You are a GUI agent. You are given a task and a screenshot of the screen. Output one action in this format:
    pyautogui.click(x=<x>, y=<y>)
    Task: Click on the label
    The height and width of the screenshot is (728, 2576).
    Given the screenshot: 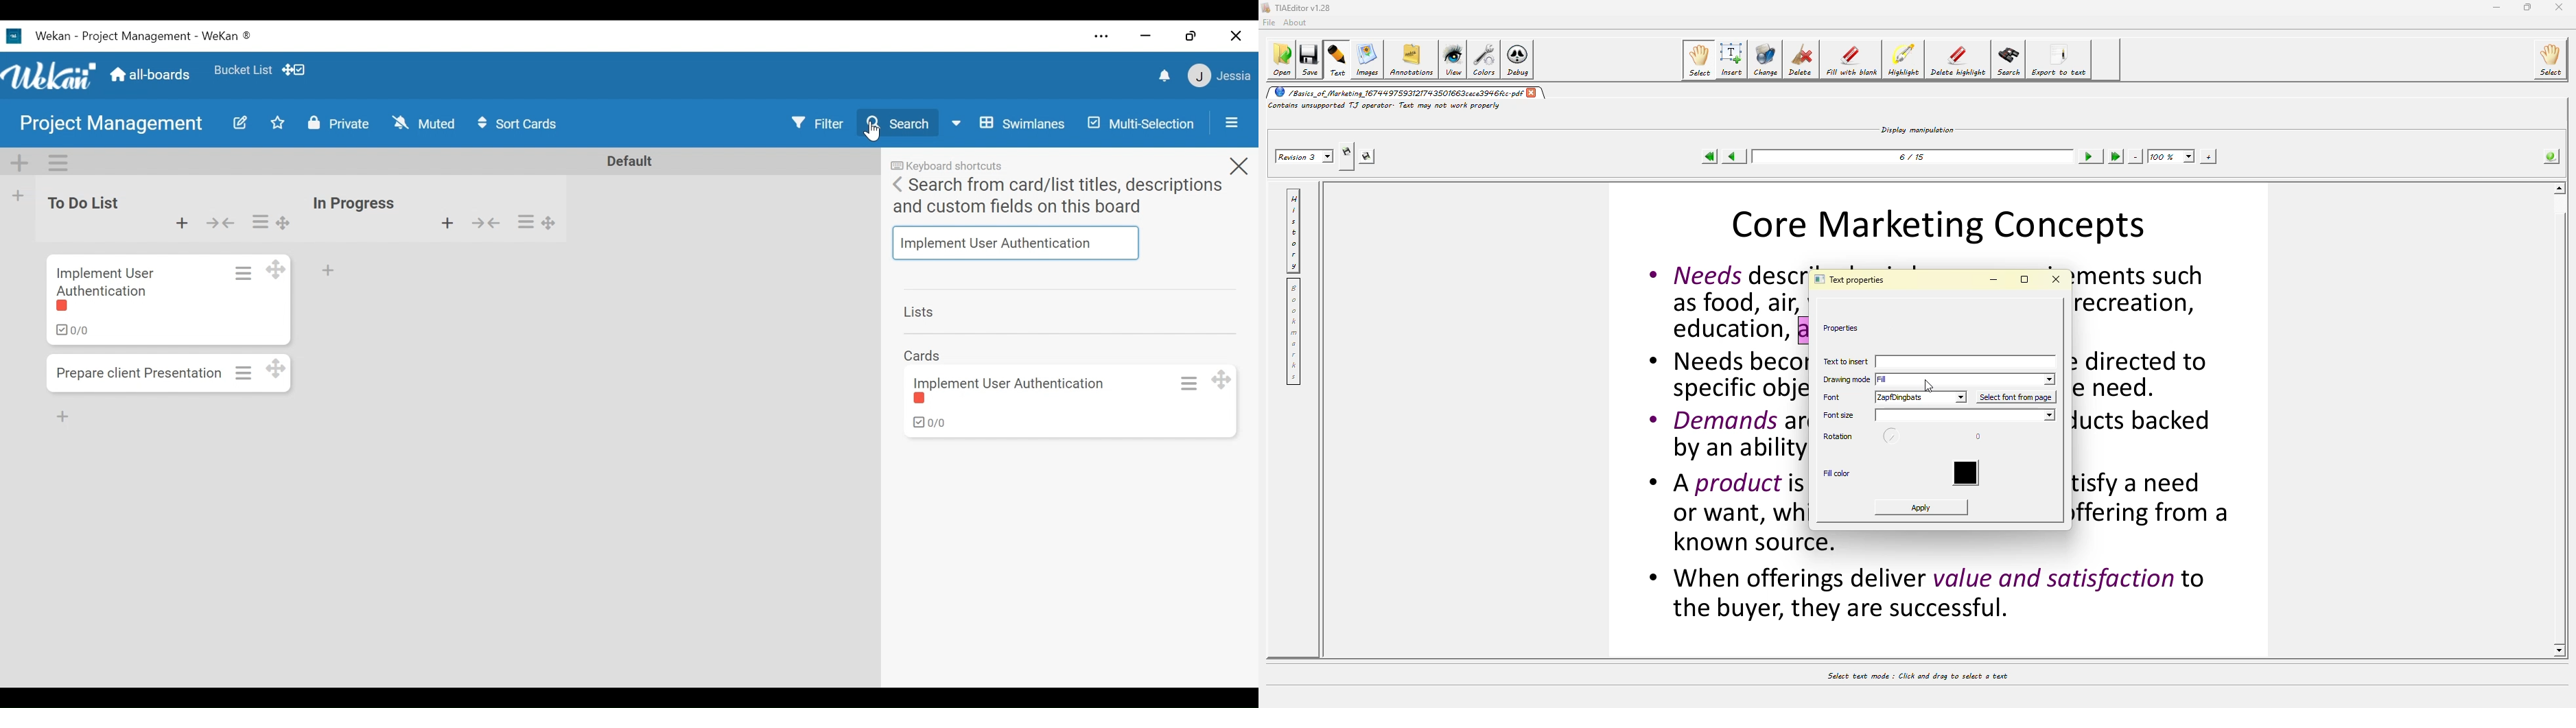 What is the action you would take?
    pyautogui.click(x=68, y=308)
    